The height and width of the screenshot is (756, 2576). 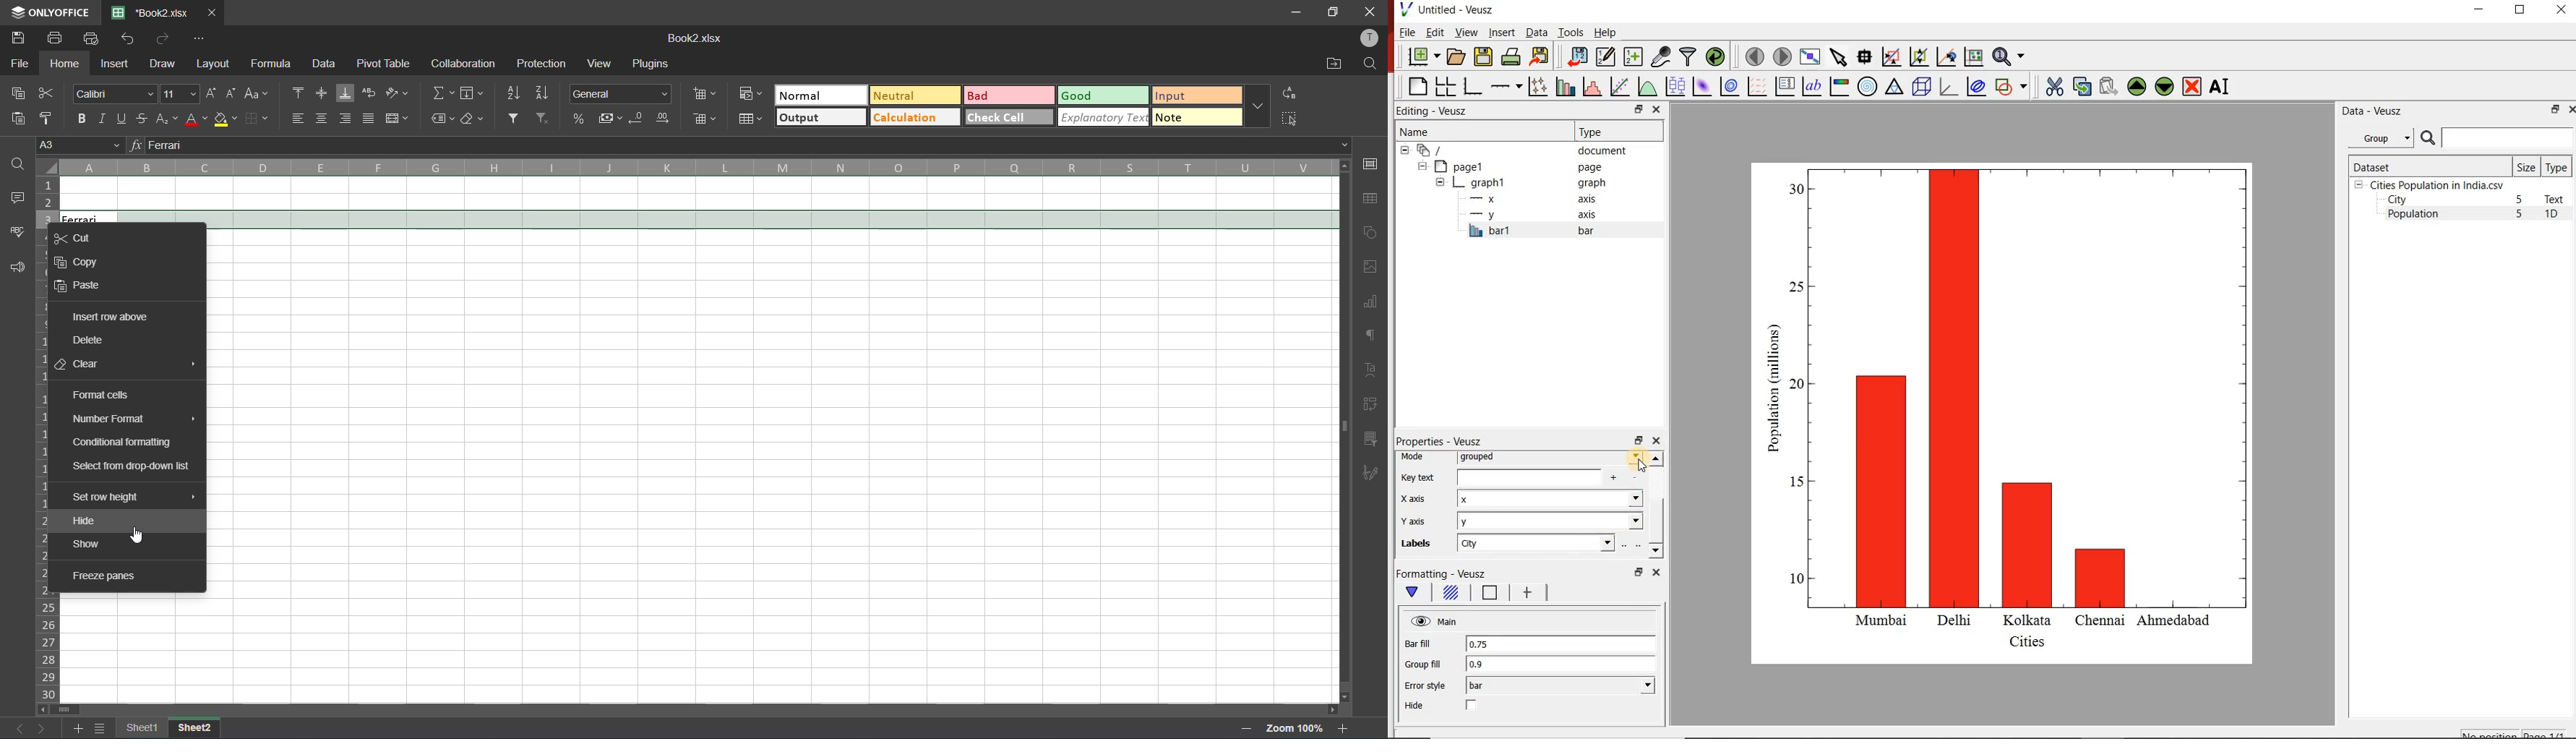 What do you see at coordinates (609, 116) in the screenshot?
I see `accounting` at bounding box center [609, 116].